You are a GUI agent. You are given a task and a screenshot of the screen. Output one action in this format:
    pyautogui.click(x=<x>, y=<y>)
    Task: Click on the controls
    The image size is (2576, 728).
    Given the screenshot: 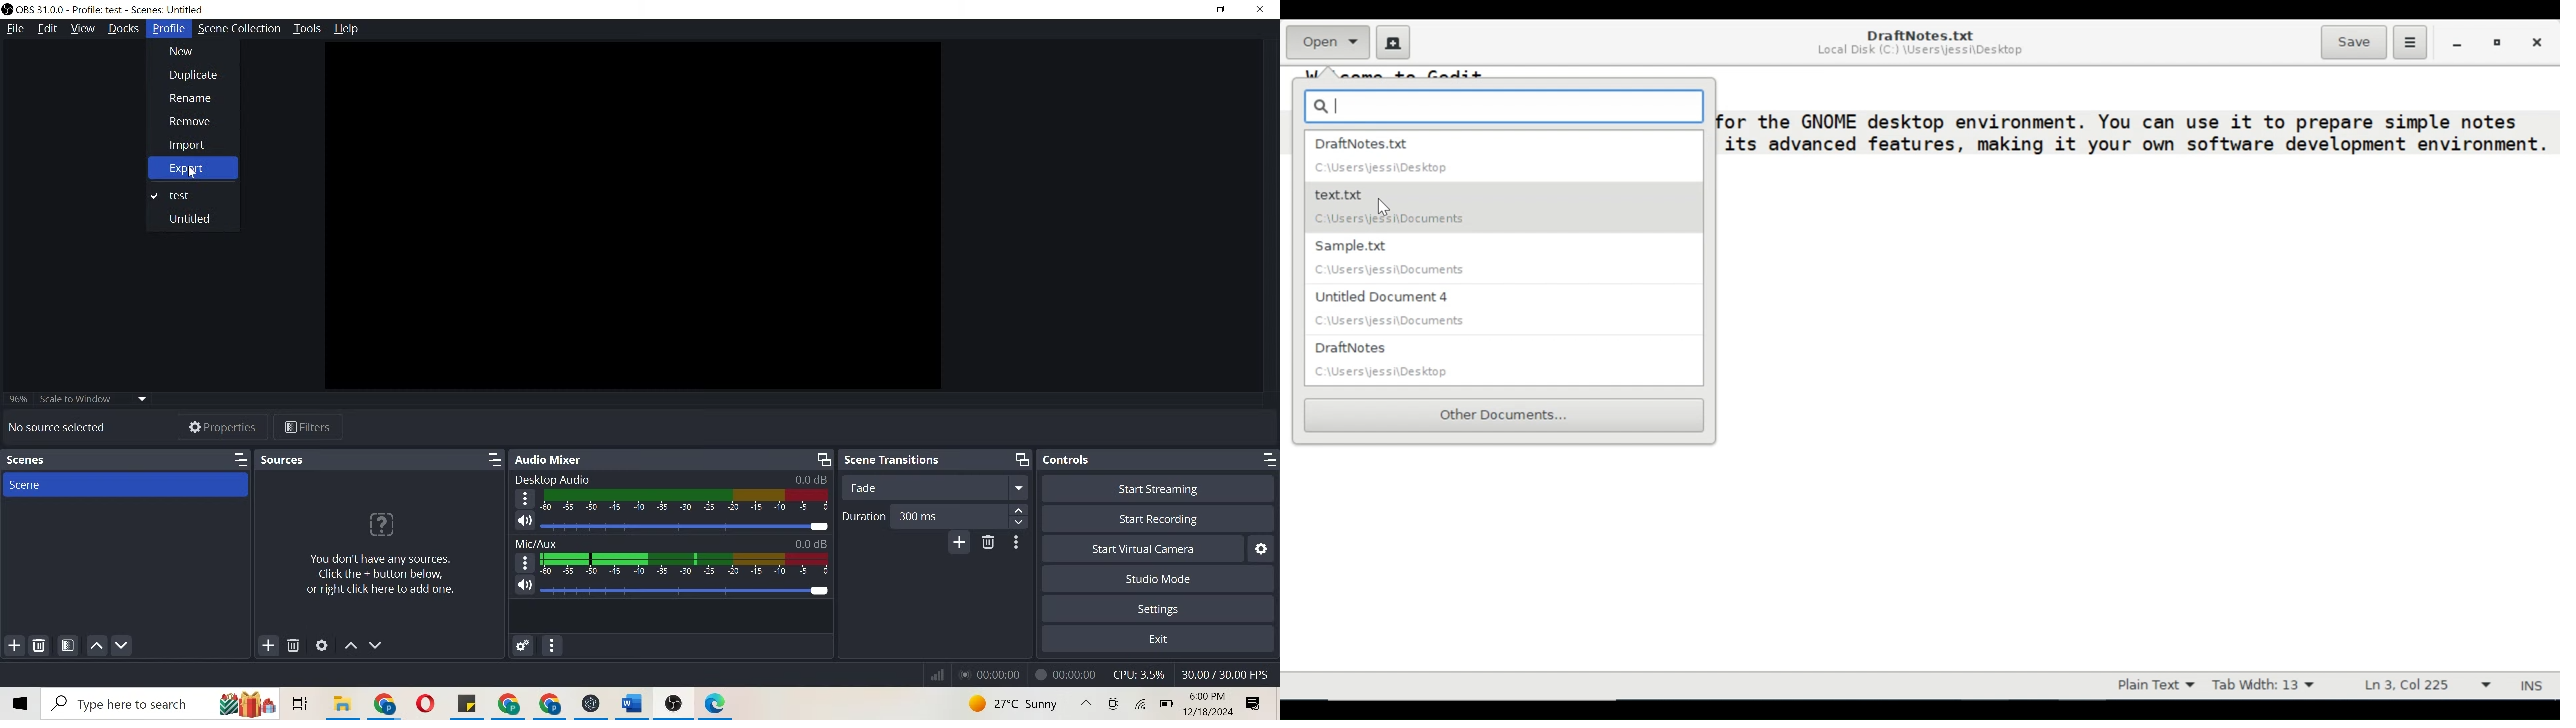 What is the action you would take?
    pyautogui.click(x=1089, y=459)
    